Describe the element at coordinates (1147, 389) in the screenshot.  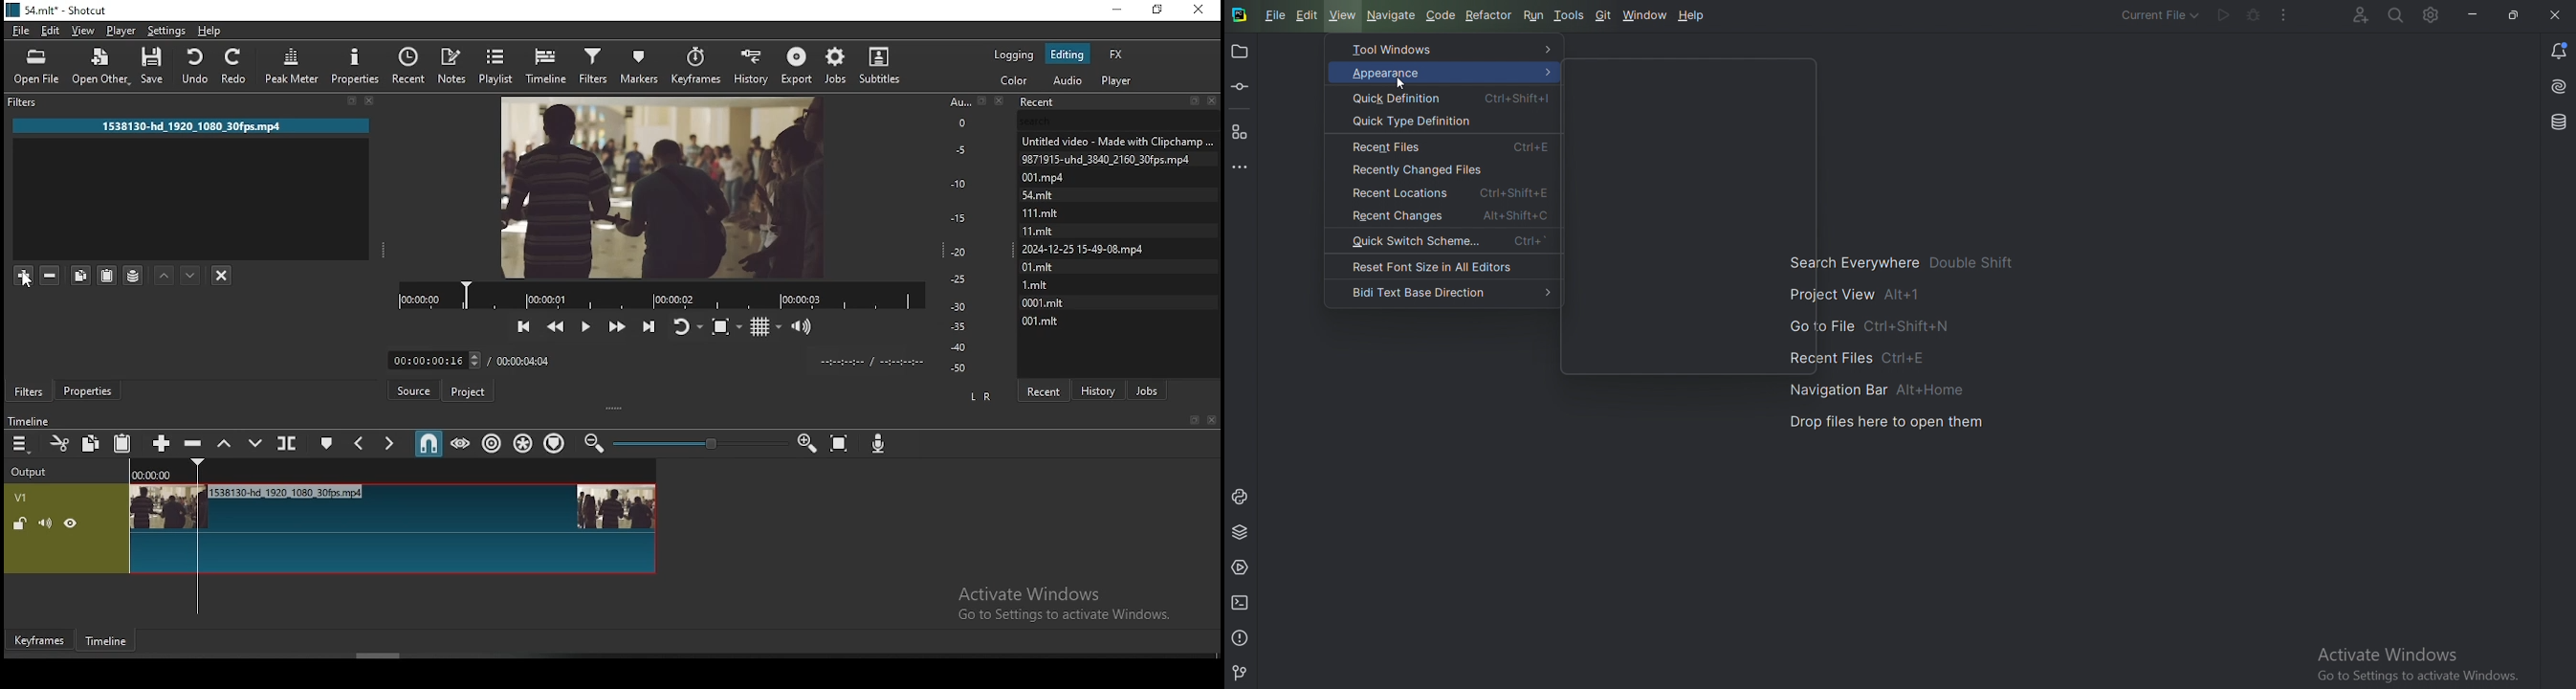
I see `jobs` at that location.